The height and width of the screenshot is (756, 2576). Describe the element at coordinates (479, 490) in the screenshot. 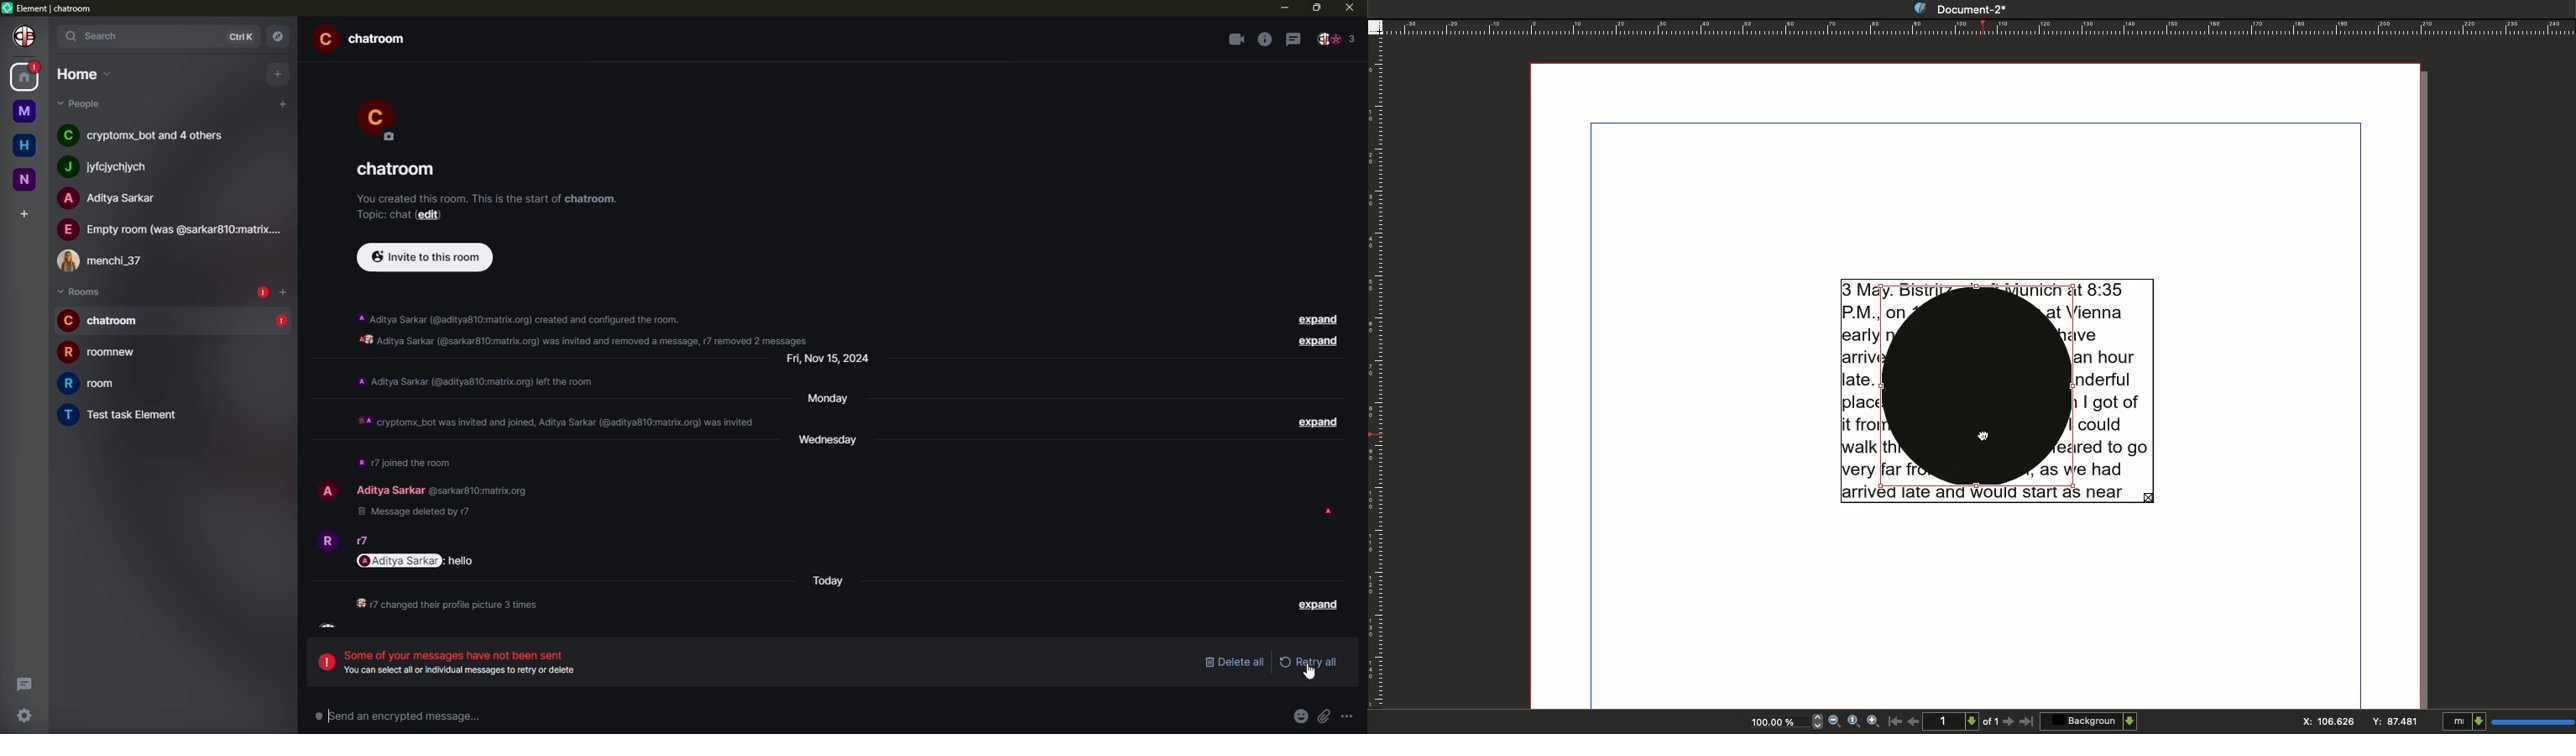

I see `id` at that location.